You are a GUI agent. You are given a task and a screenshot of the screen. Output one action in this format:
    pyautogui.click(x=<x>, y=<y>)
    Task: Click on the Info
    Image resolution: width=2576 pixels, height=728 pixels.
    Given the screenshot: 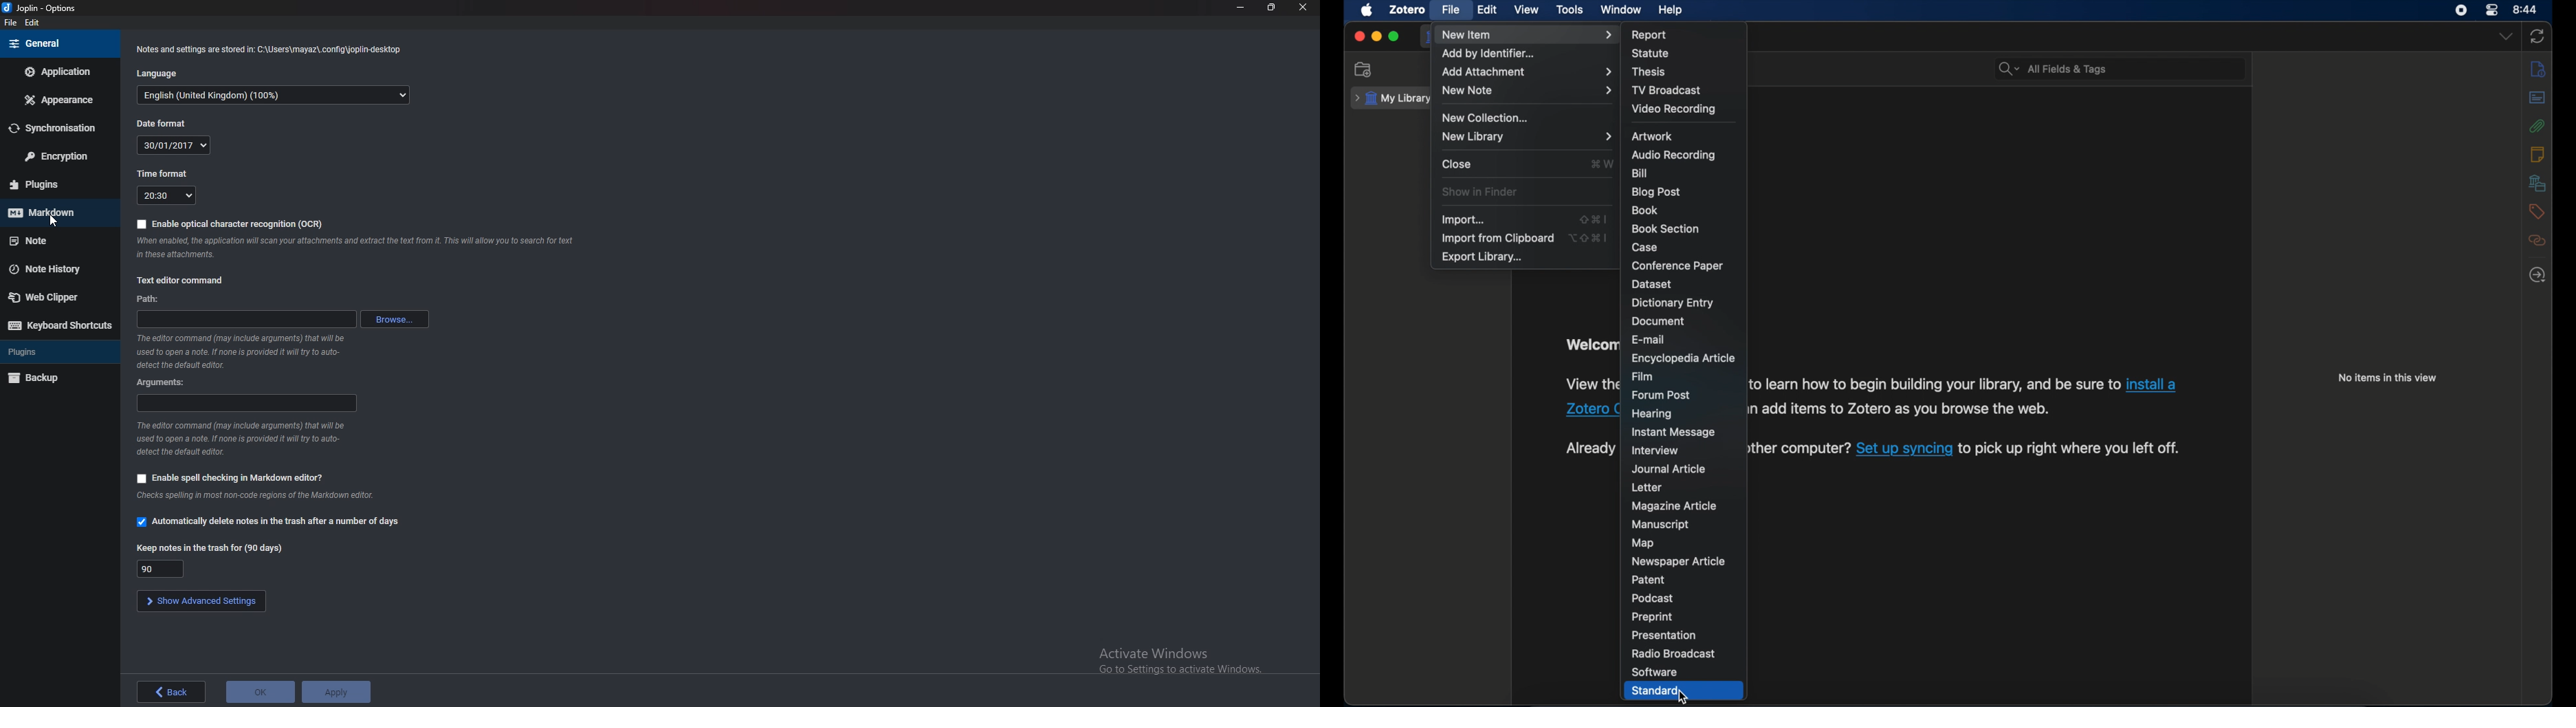 What is the action you would take?
    pyautogui.click(x=263, y=494)
    